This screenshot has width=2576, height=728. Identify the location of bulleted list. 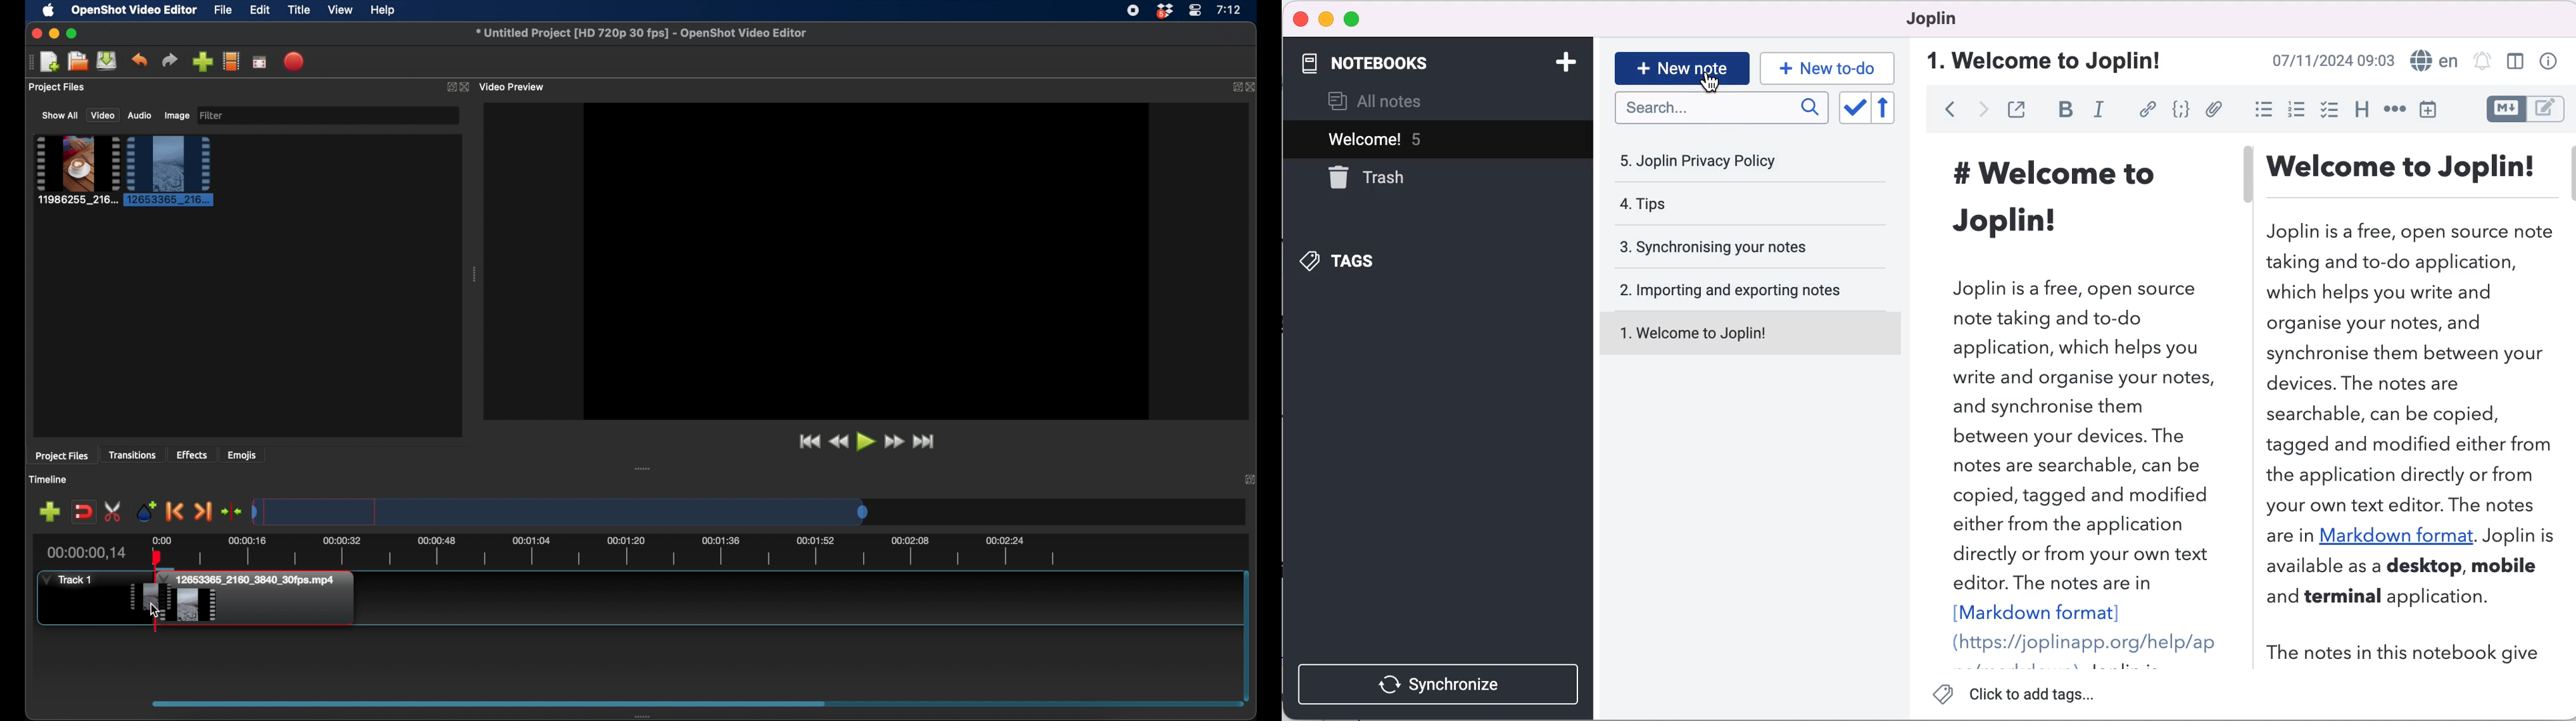
(2259, 110).